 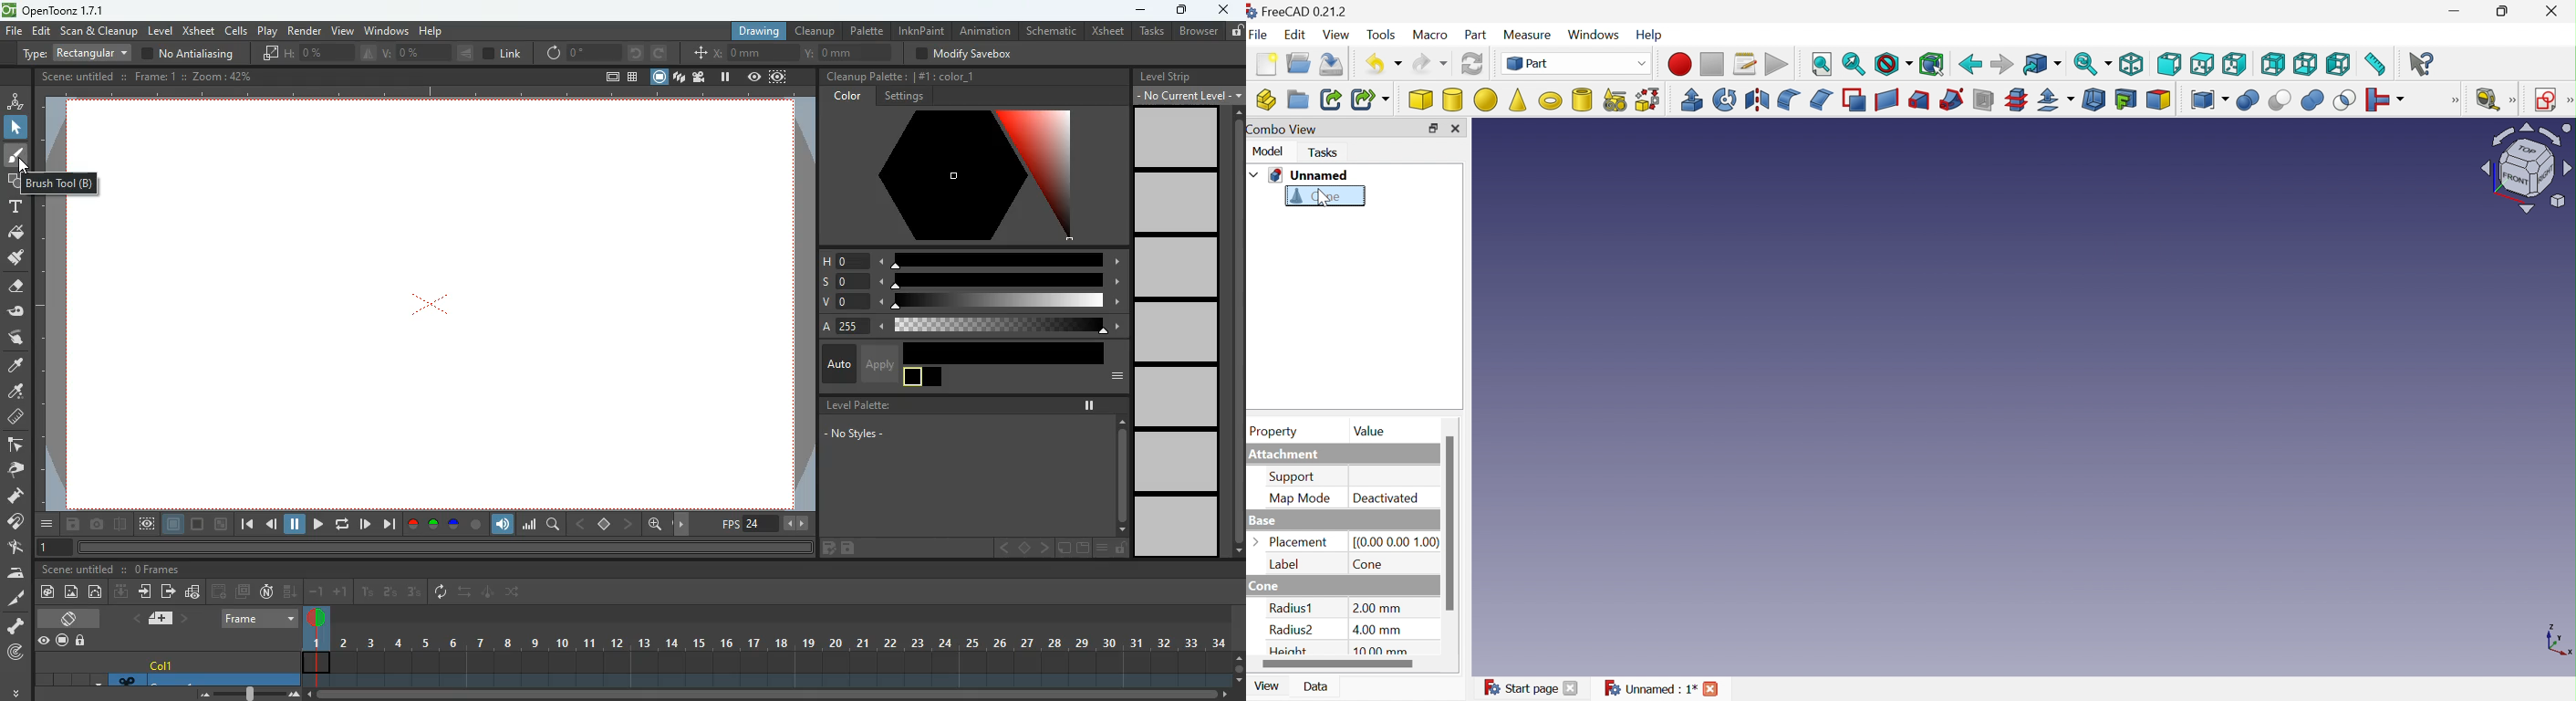 What do you see at coordinates (968, 303) in the screenshot?
I see `v` at bounding box center [968, 303].